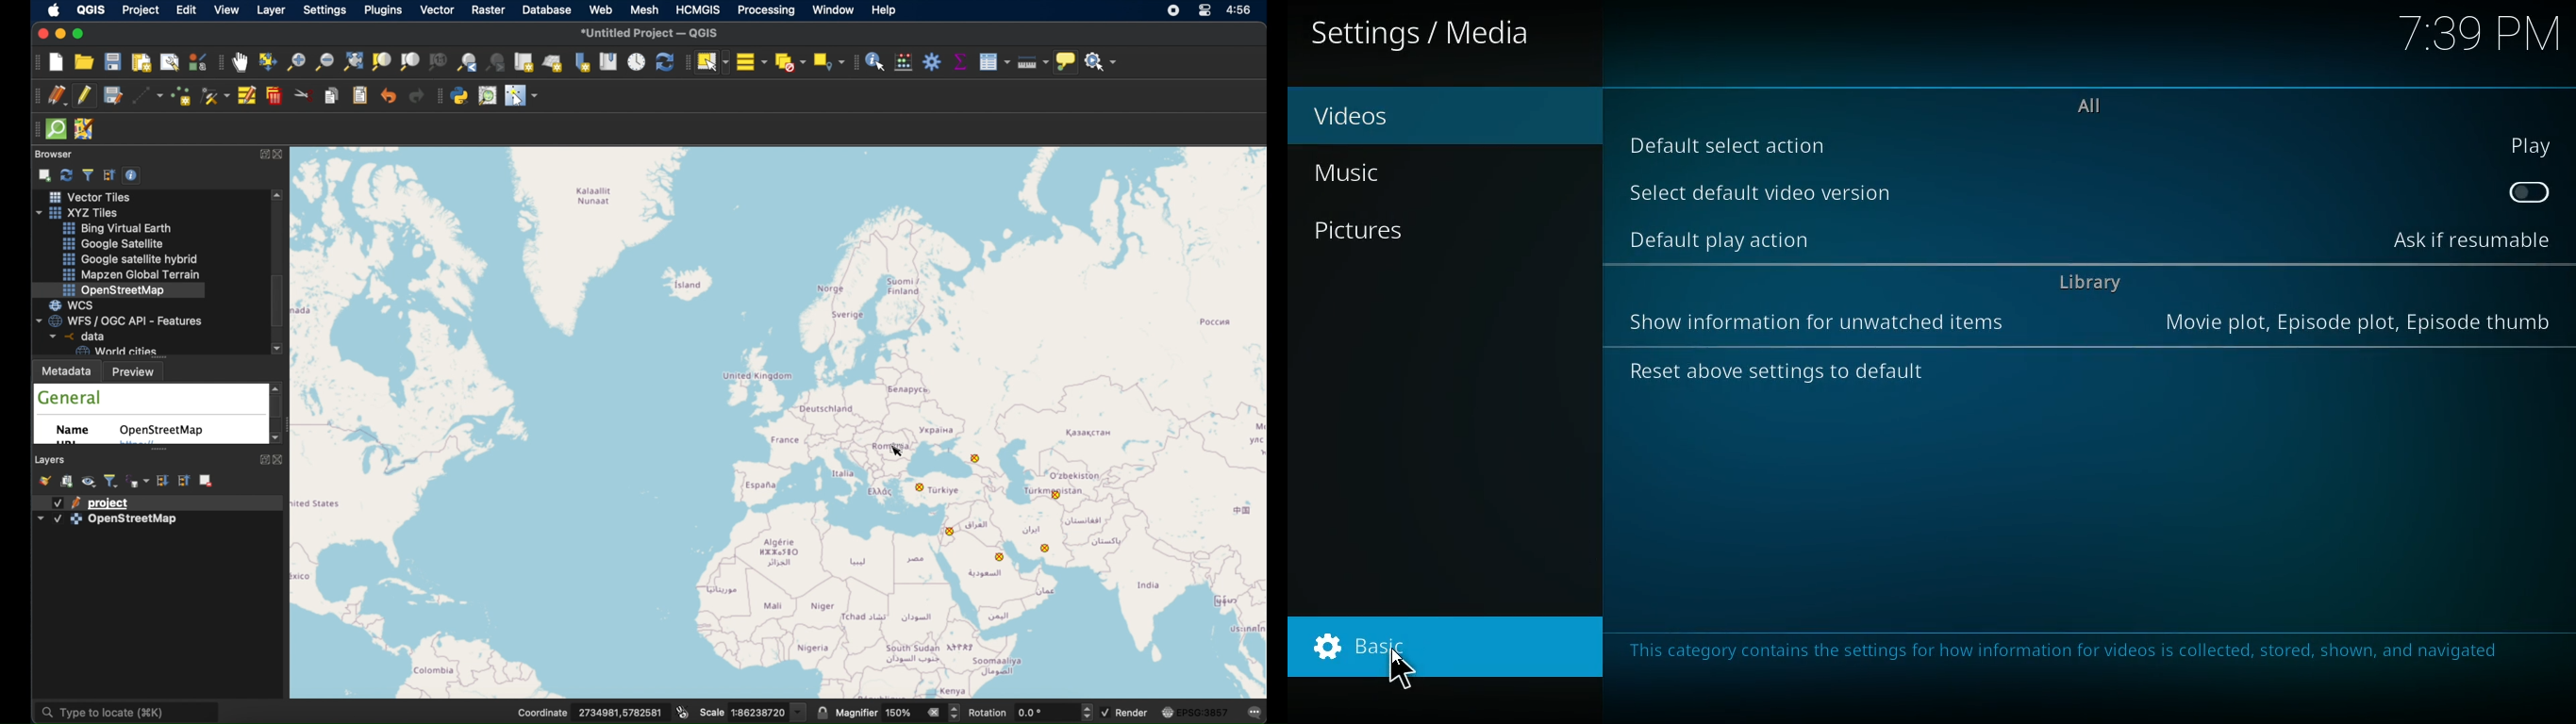 The width and height of the screenshot is (2576, 728). What do you see at coordinates (921, 487) in the screenshot?
I see `point feature` at bounding box center [921, 487].